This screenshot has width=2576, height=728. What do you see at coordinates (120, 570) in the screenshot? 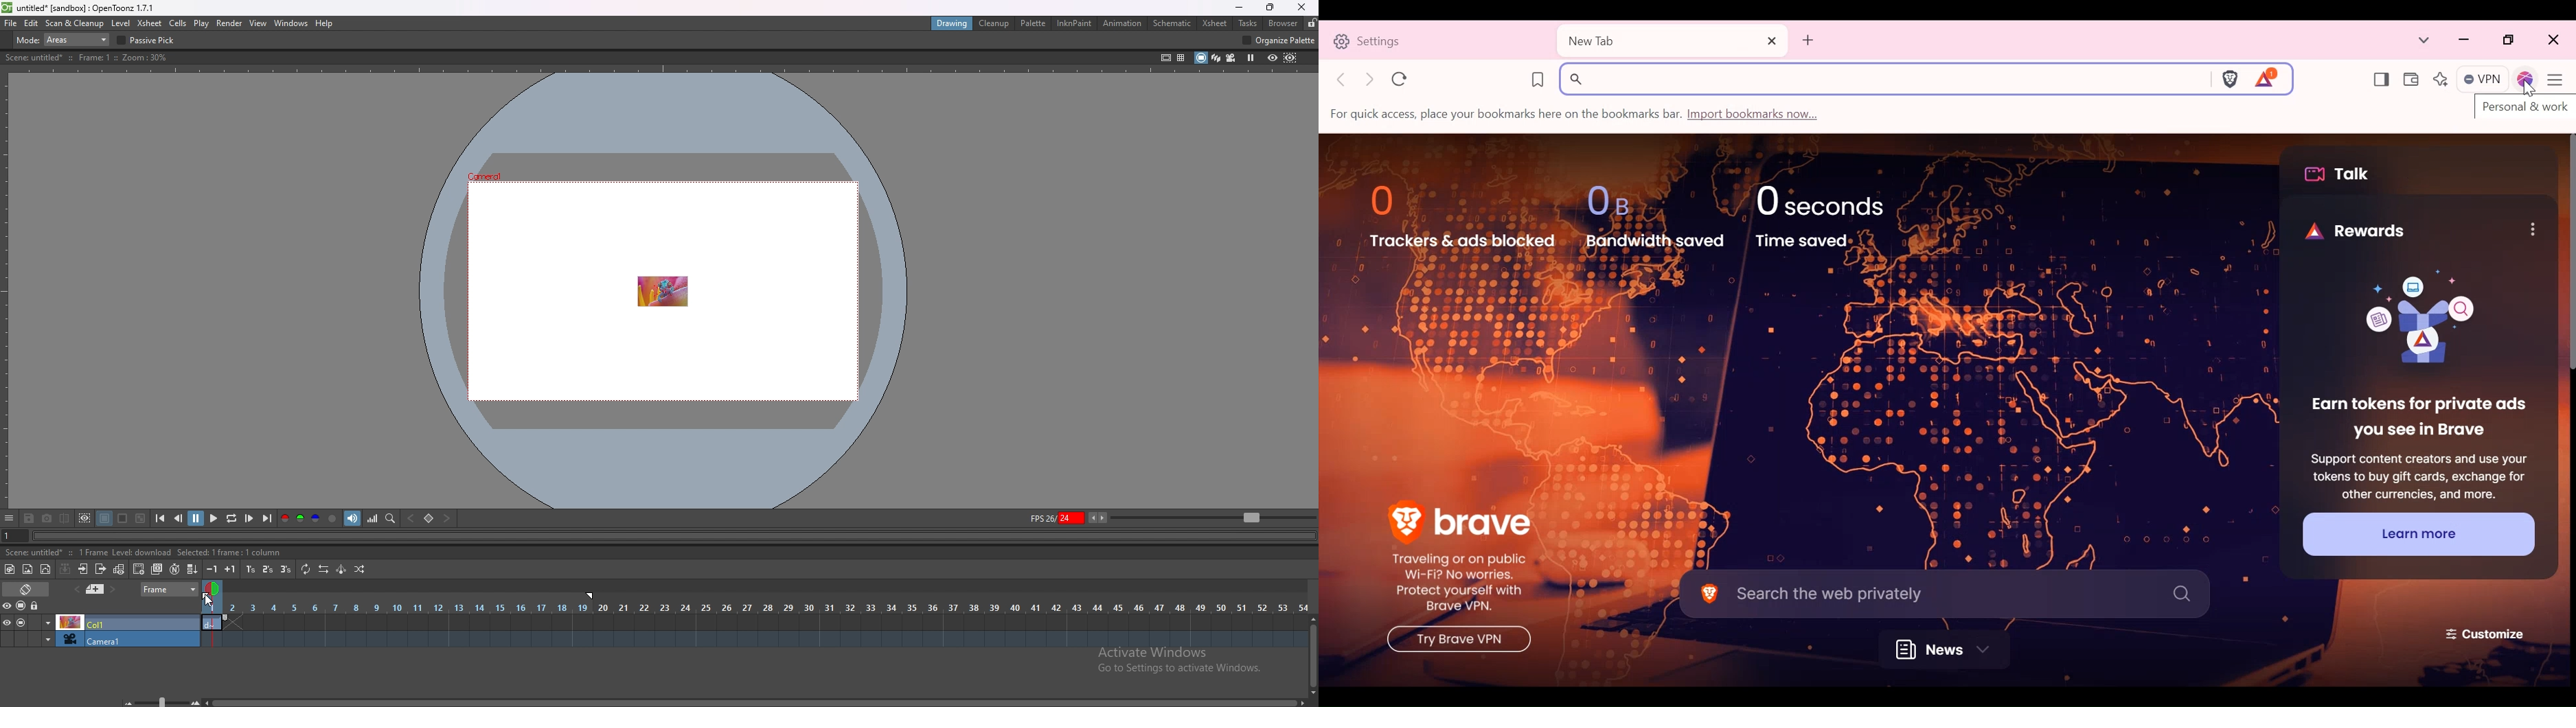
I see `toggle edit in place` at bounding box center [120, 570].